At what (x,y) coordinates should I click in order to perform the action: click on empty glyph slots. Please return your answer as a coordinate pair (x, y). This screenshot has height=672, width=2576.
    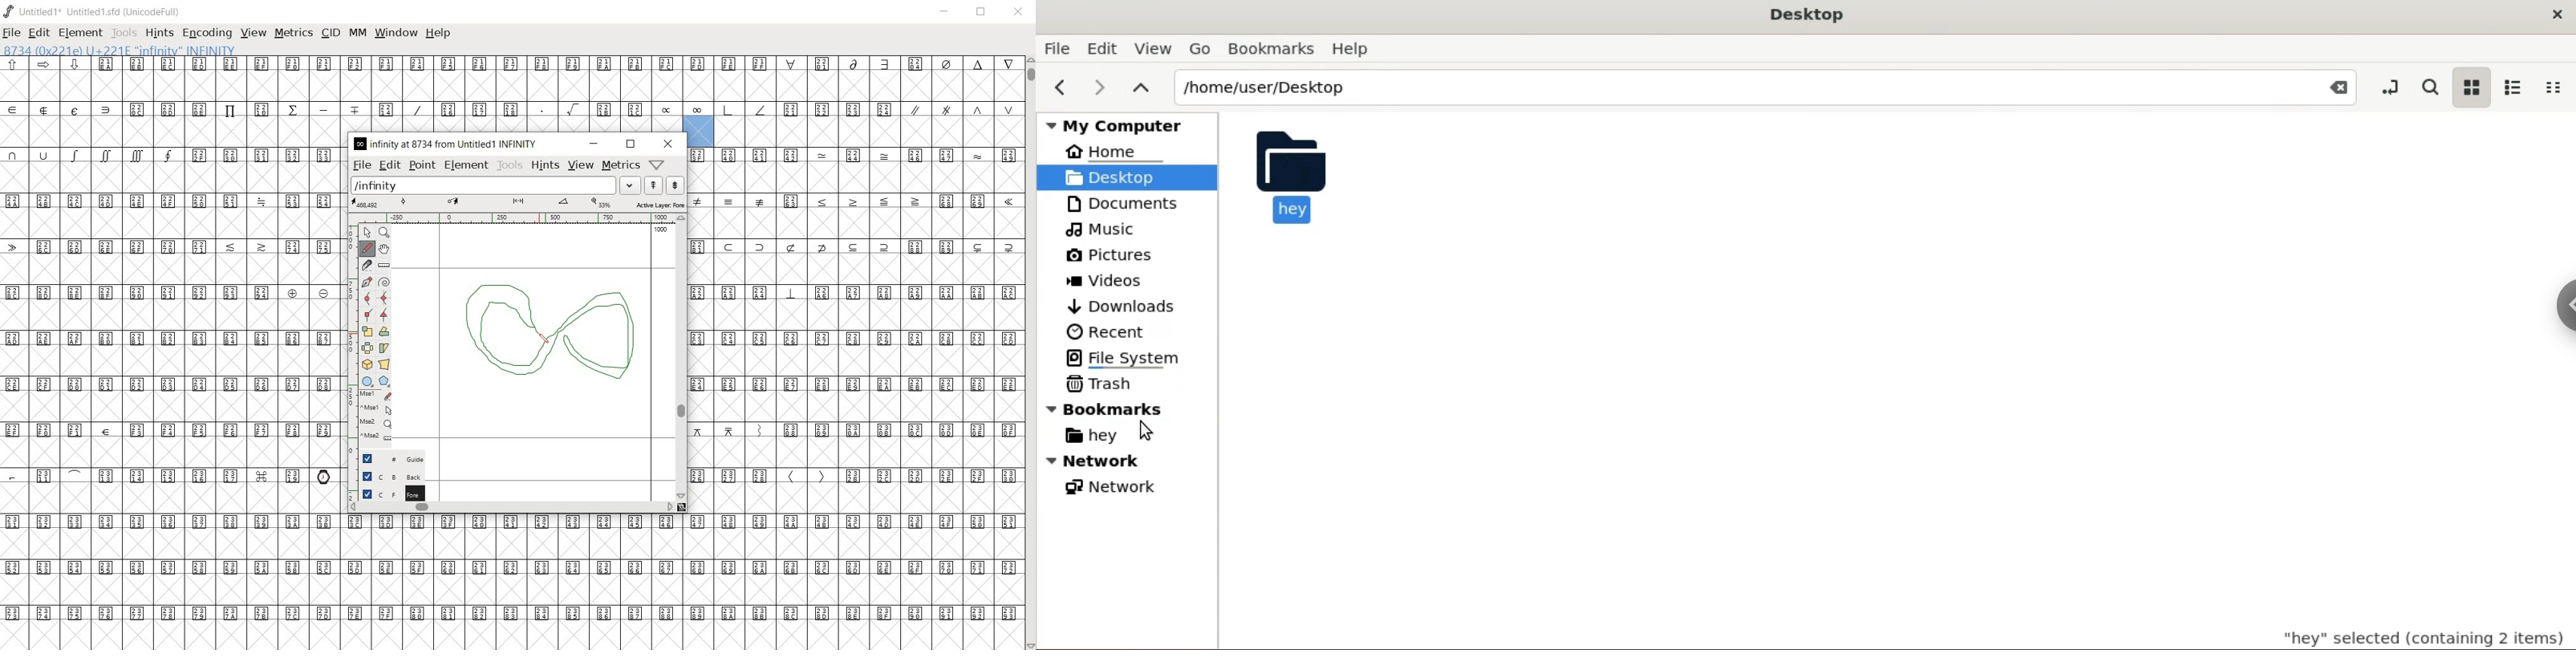
    Looking at the image, I should click on (174, 499).